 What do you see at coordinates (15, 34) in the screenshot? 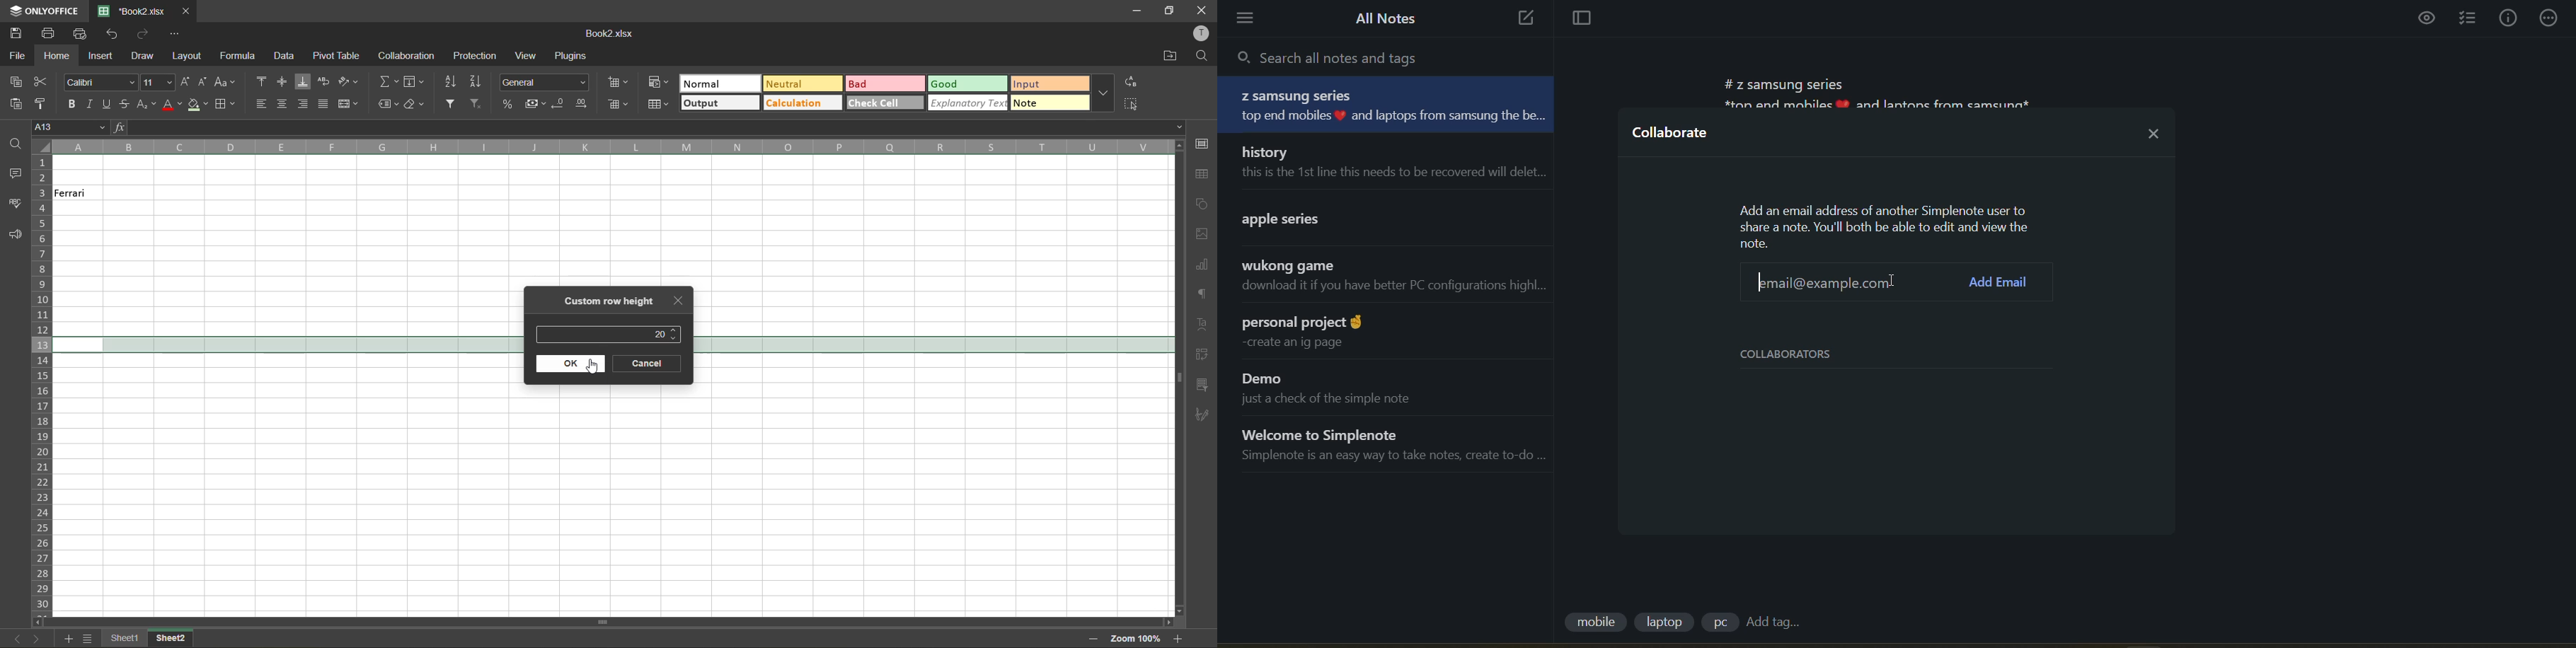
I see `save` at bounding box center [15, 34].